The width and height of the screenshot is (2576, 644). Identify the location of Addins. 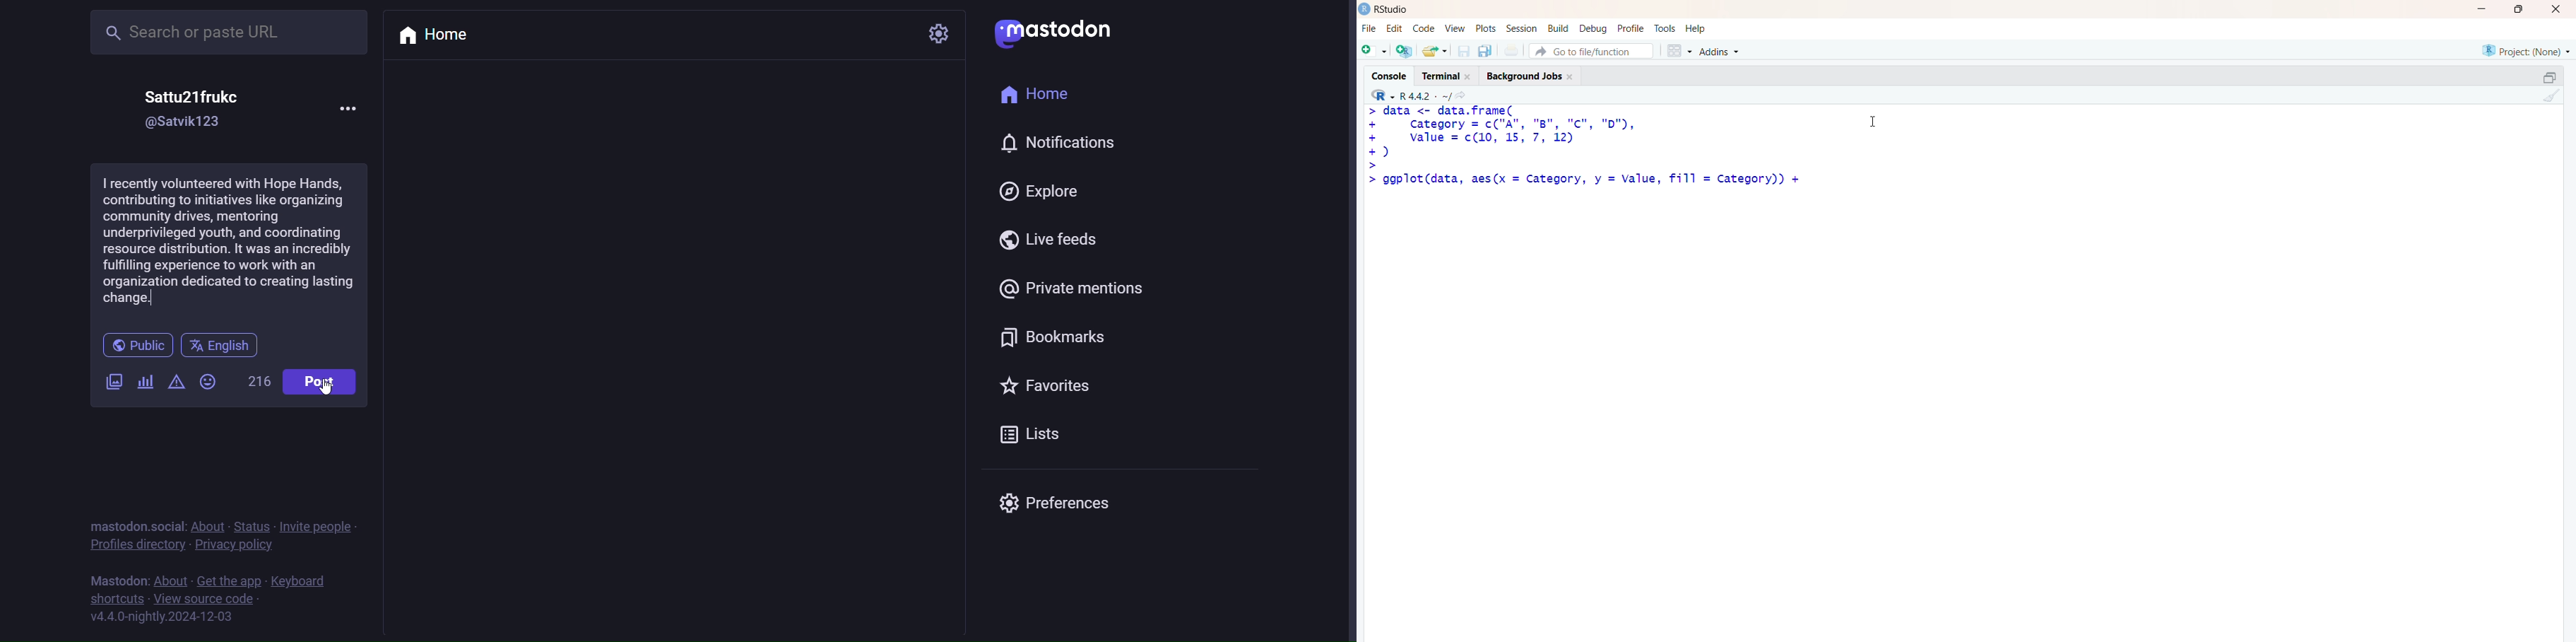
(1722, 52).